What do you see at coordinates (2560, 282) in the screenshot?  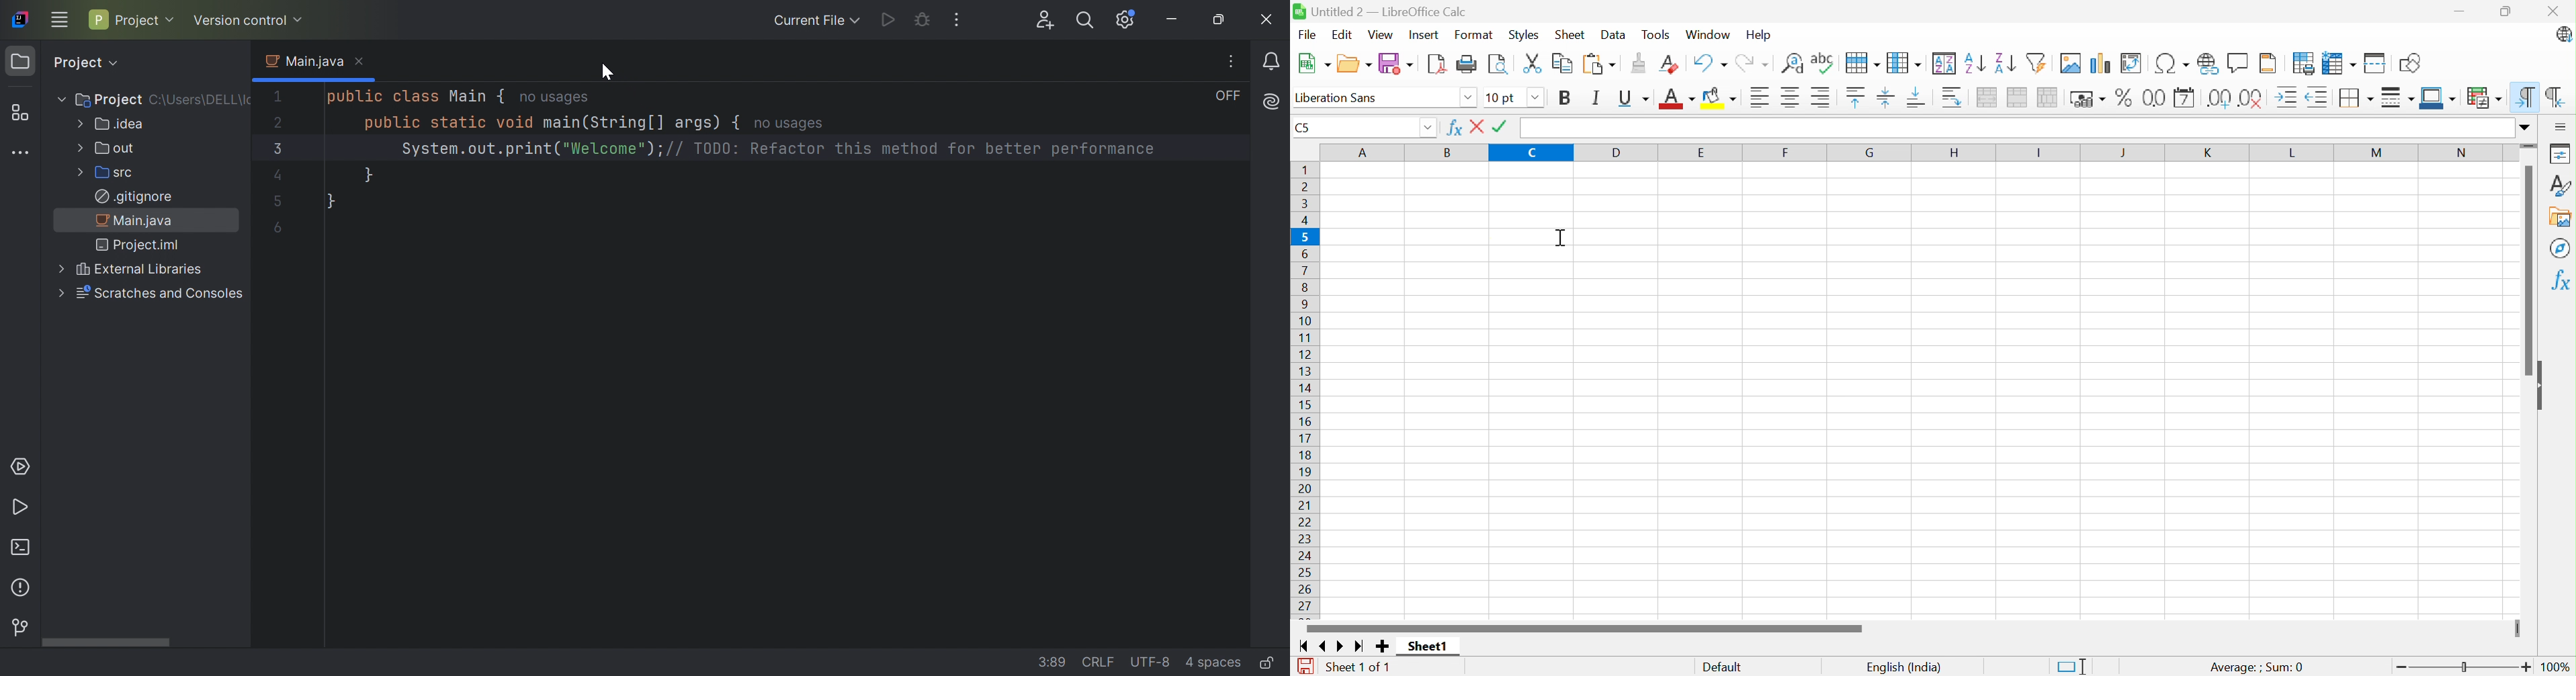 I see `Functions` at bounding box center [2560, 282].